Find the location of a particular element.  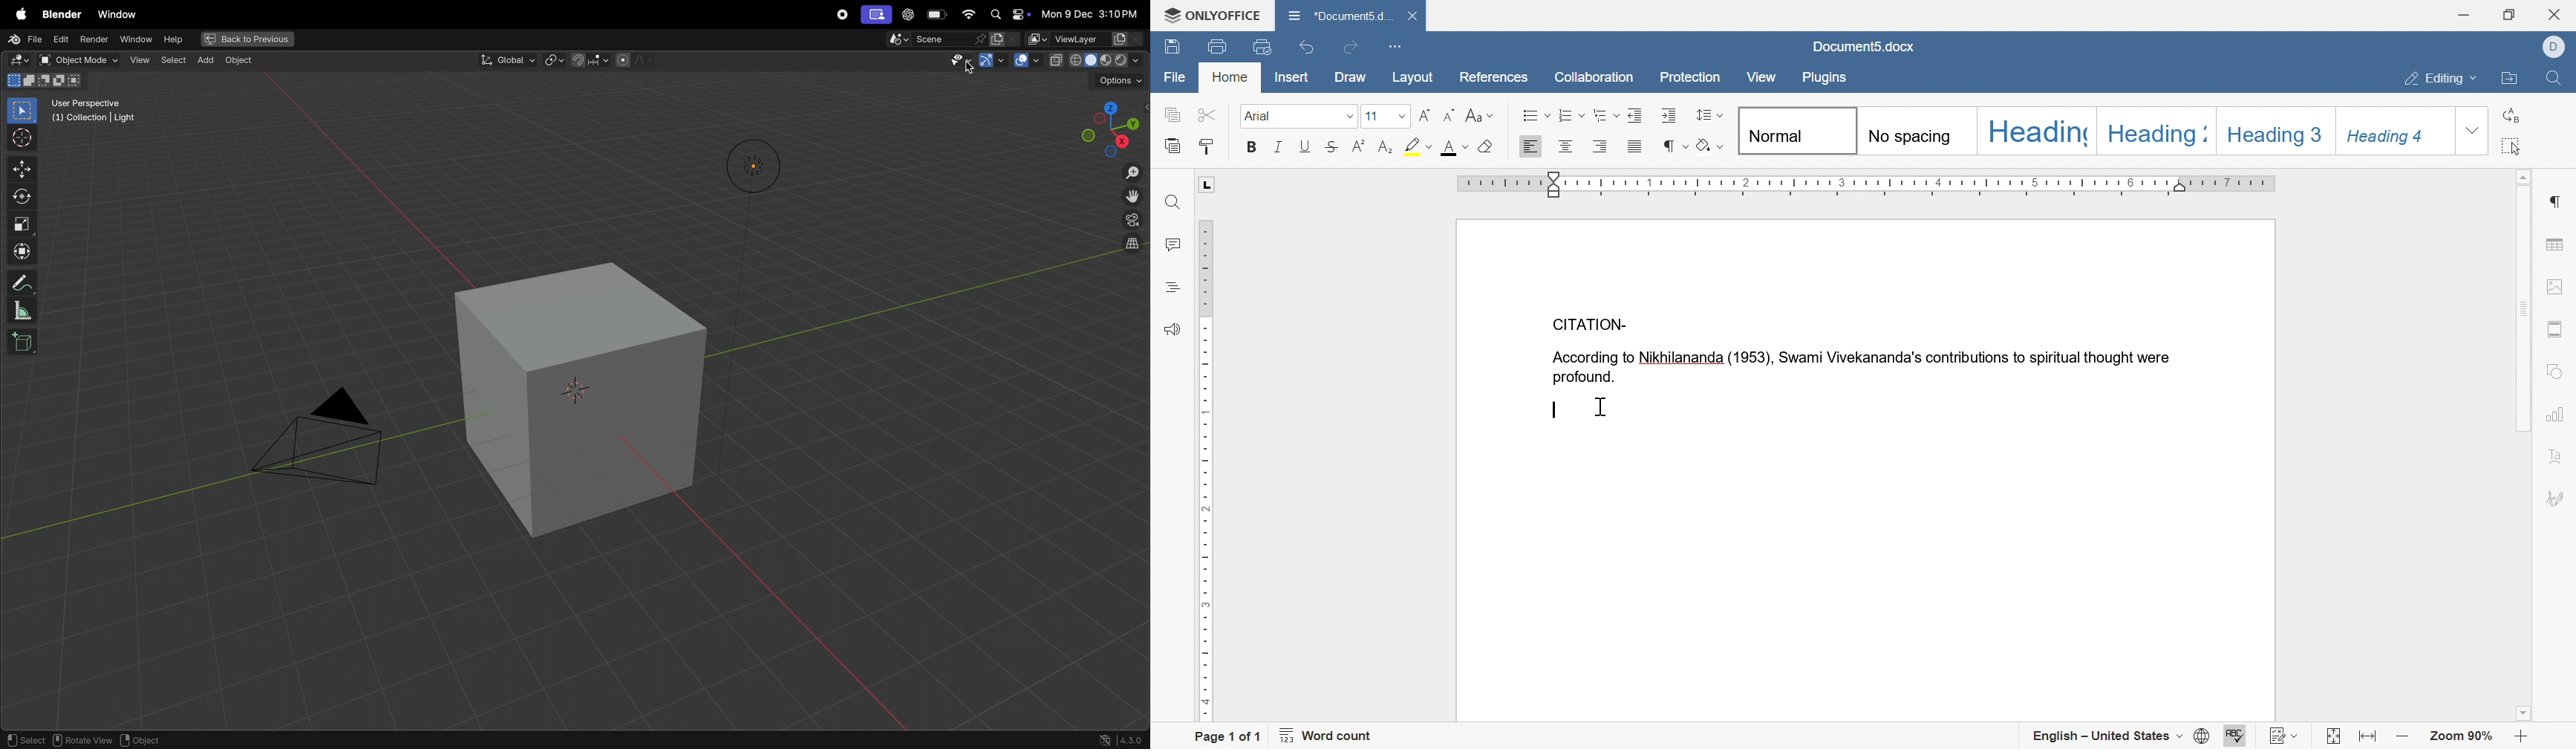

image settings is located at coordinates (2554, 290).